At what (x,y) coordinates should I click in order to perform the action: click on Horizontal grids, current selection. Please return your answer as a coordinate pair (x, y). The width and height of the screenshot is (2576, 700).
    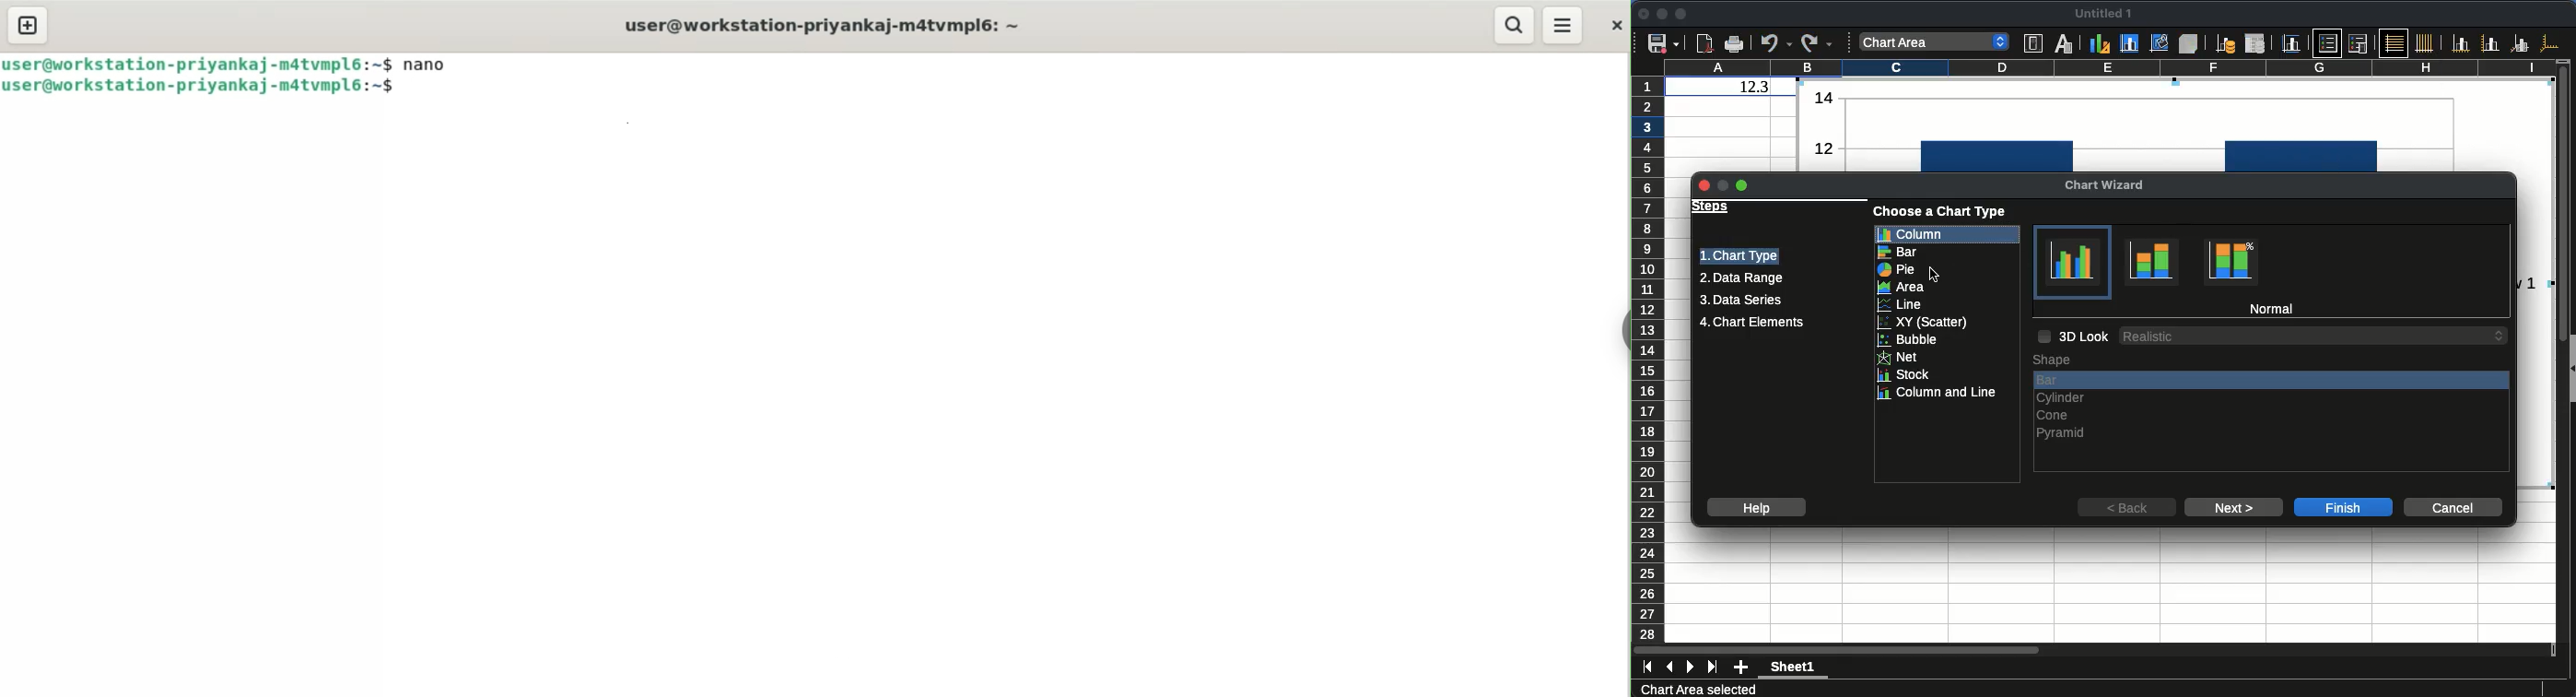
    Looking at the image, I should click on (2394, 42).